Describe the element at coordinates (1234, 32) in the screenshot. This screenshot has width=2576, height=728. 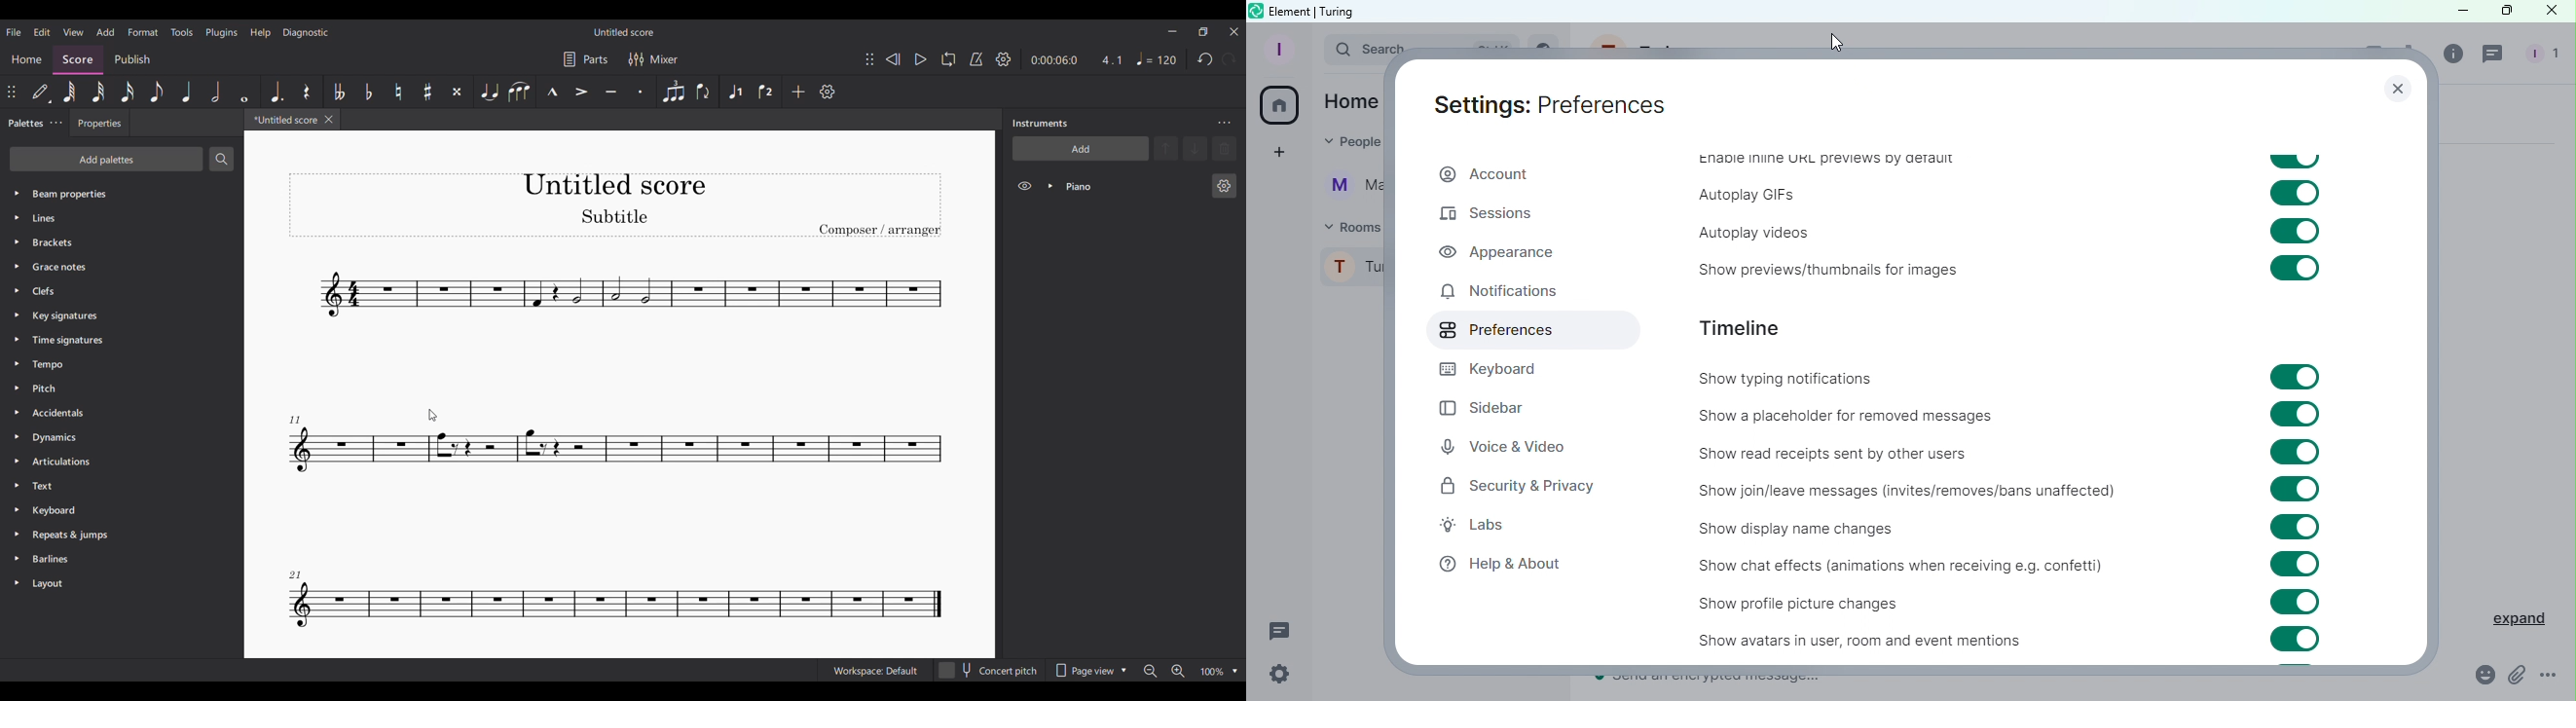
I see `Close interface` at that location.